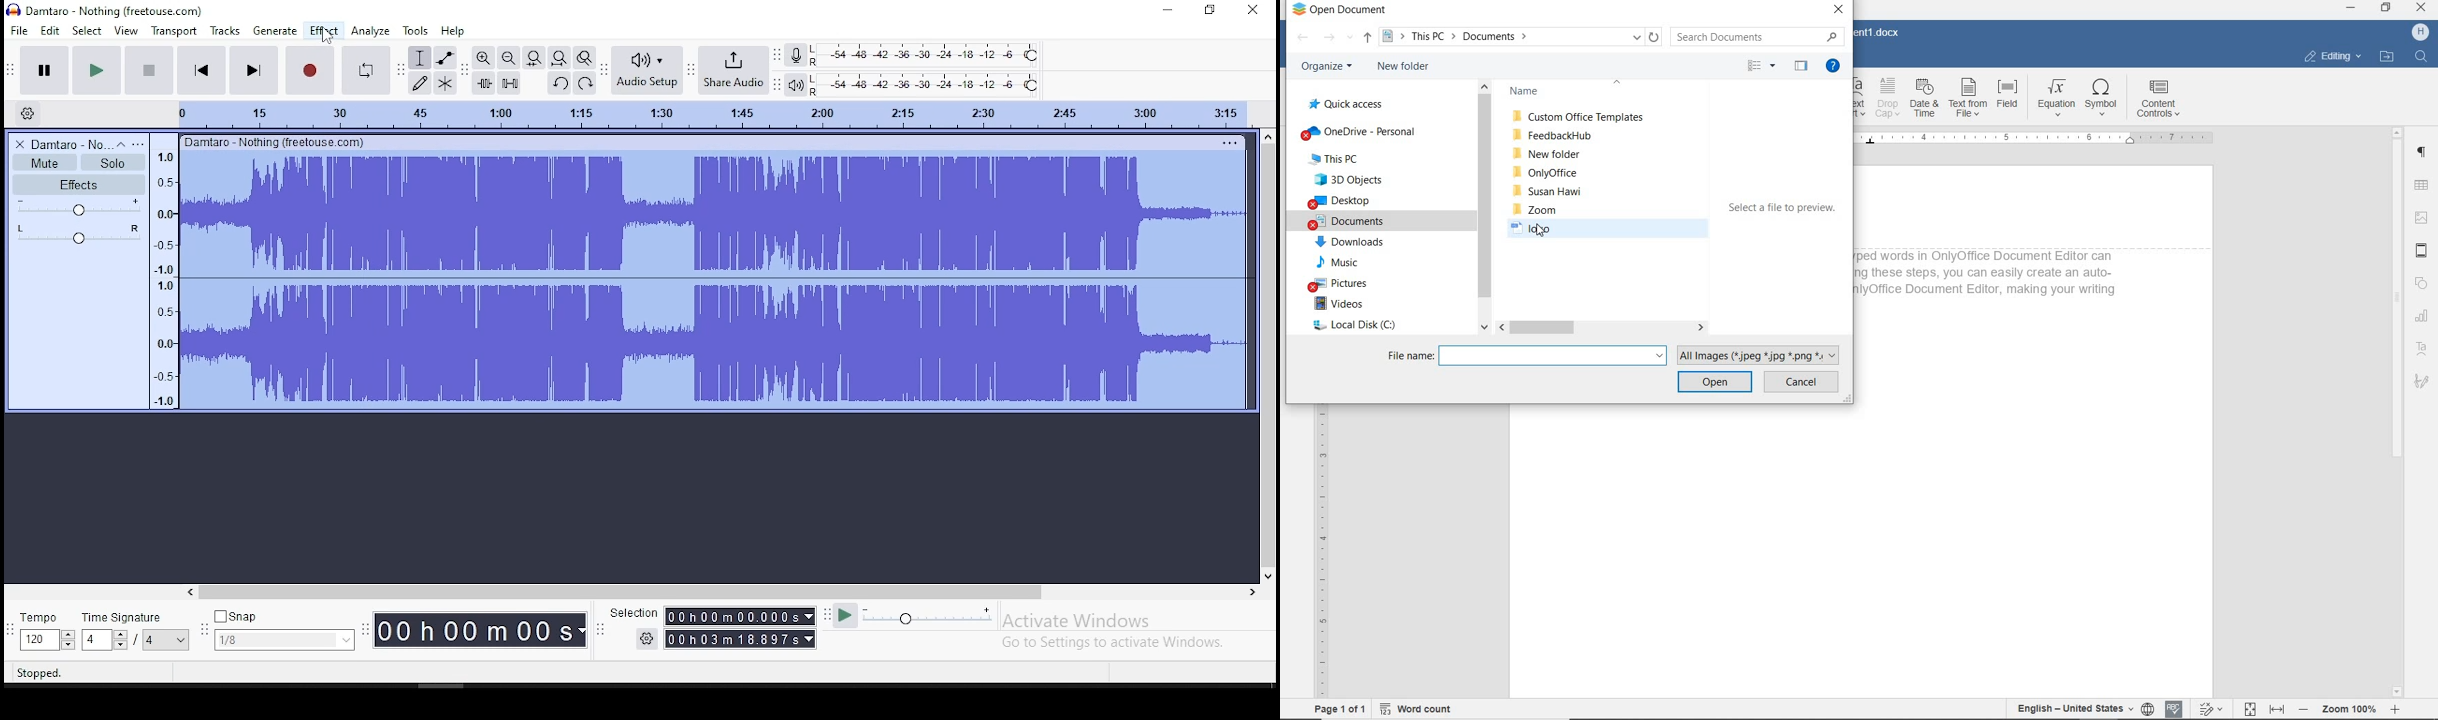 The width and height of the screenshot is (2464, 728). Describe the element at coordinates (1350, 103) in the screenshot. I see `QUICK ACCESS` at that location.